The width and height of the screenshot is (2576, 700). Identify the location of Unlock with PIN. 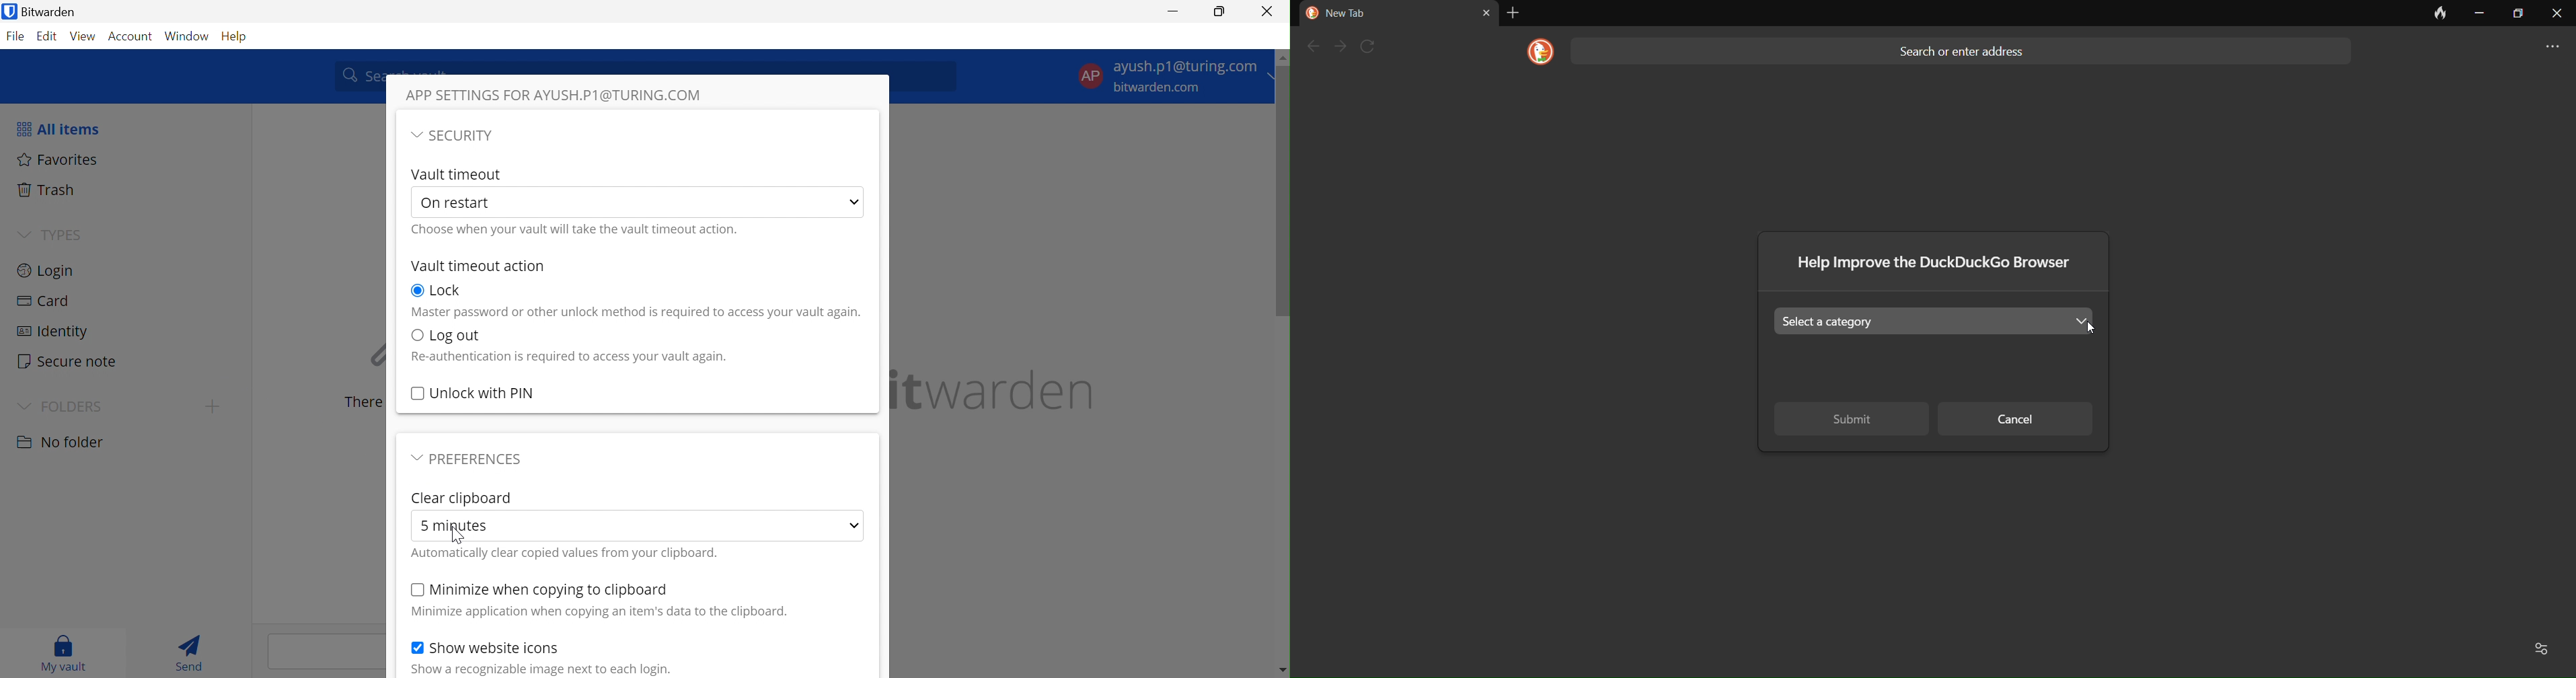
(485, 392).